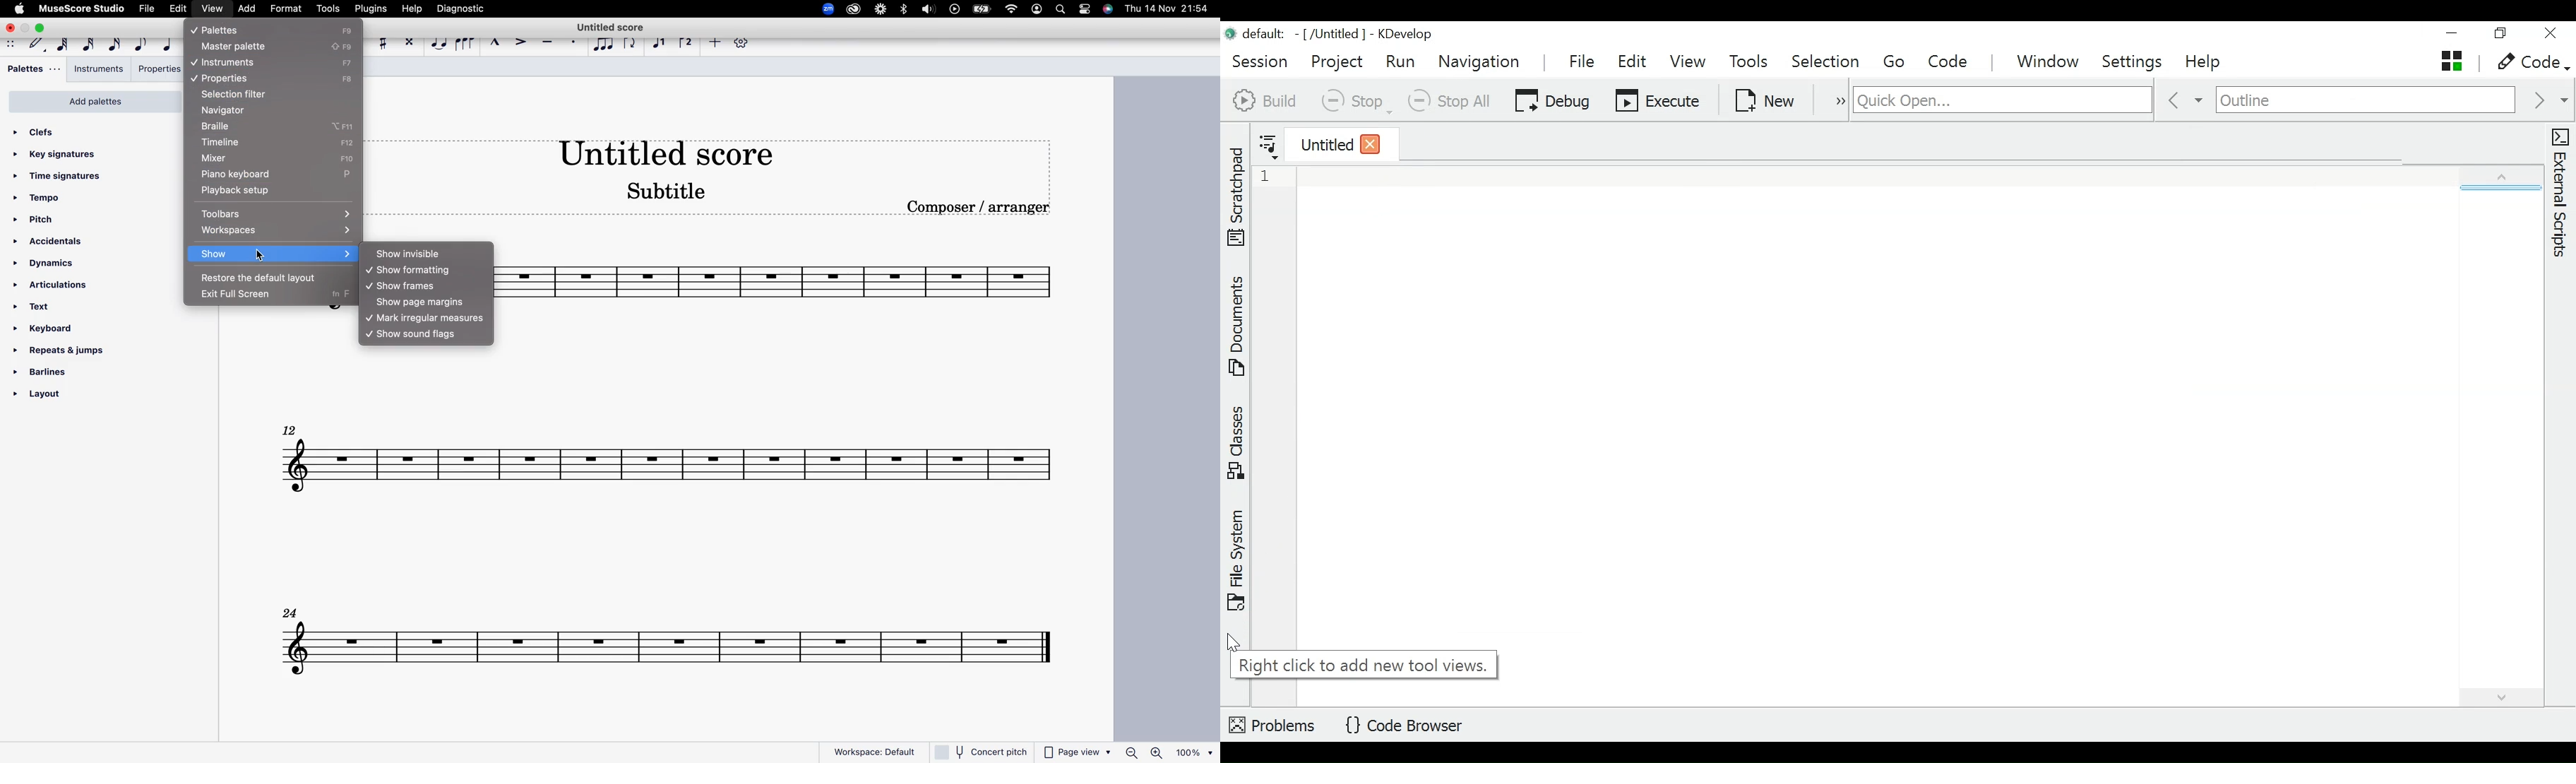  Describe the element at coordinates (685, 44) in the screenshot. I see `voice 2` at that location.